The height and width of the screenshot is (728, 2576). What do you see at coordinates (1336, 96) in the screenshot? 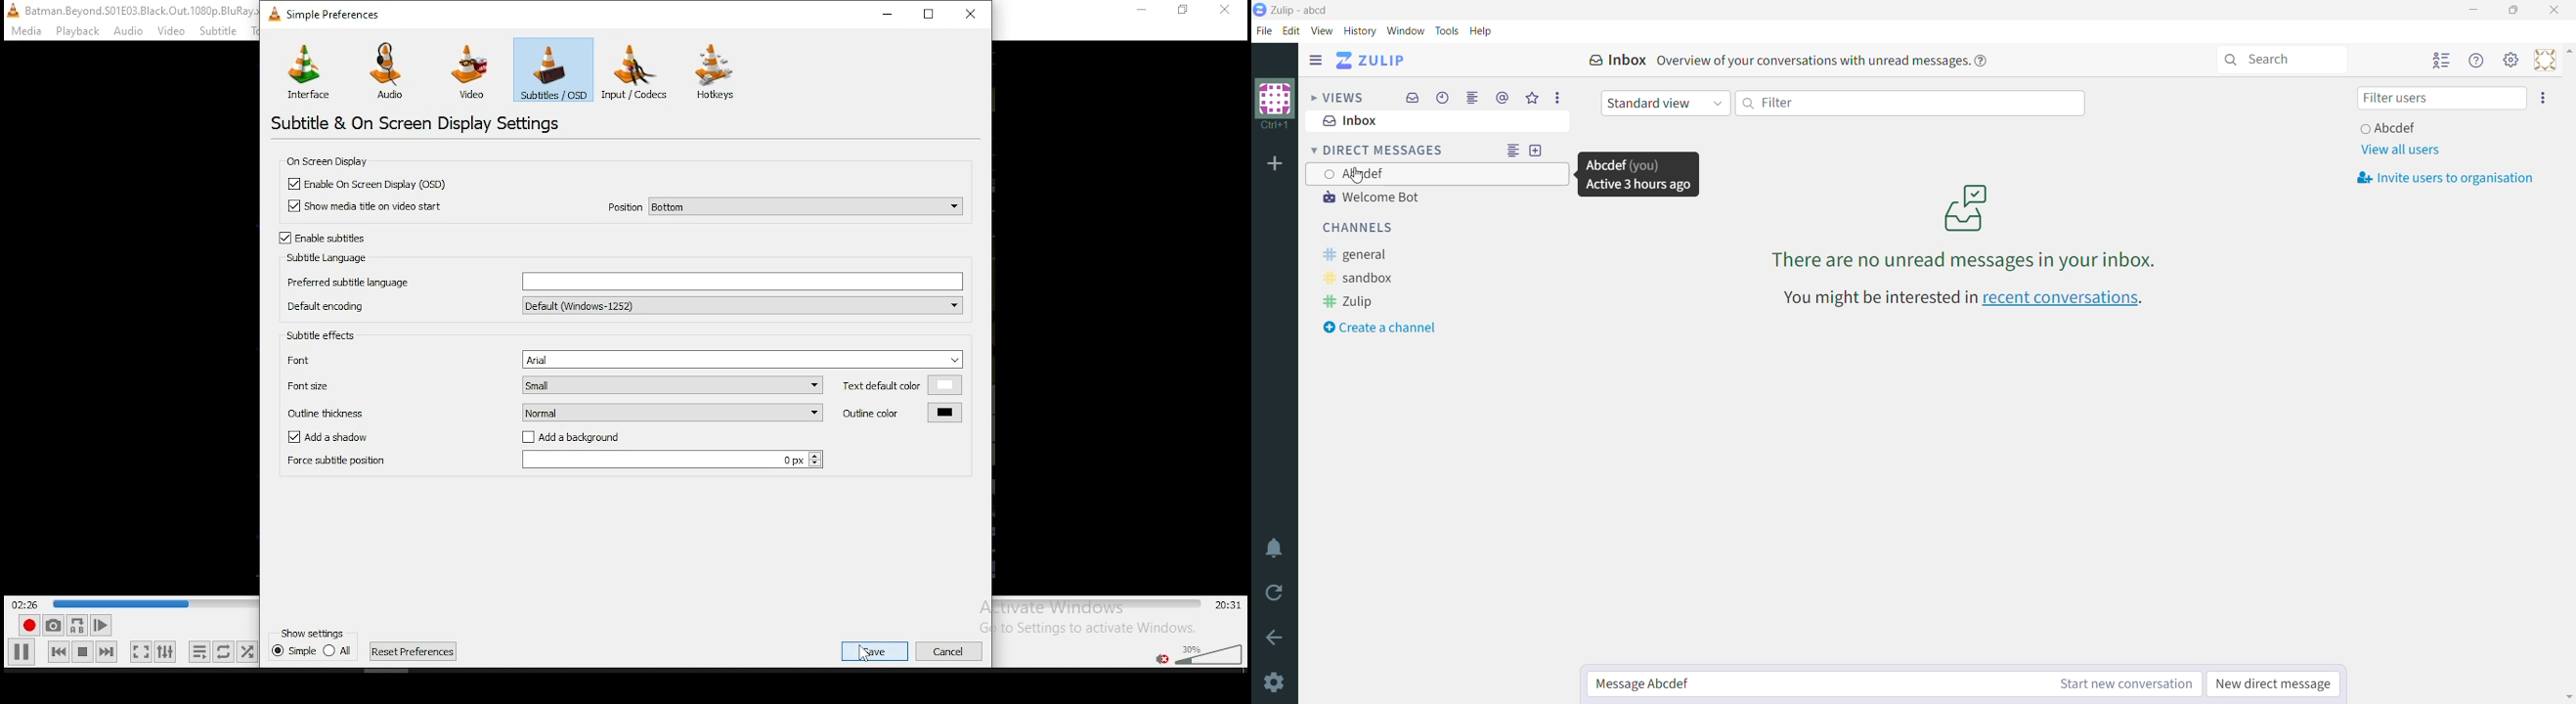
I see `Views` at bounding box center [1336, 96].